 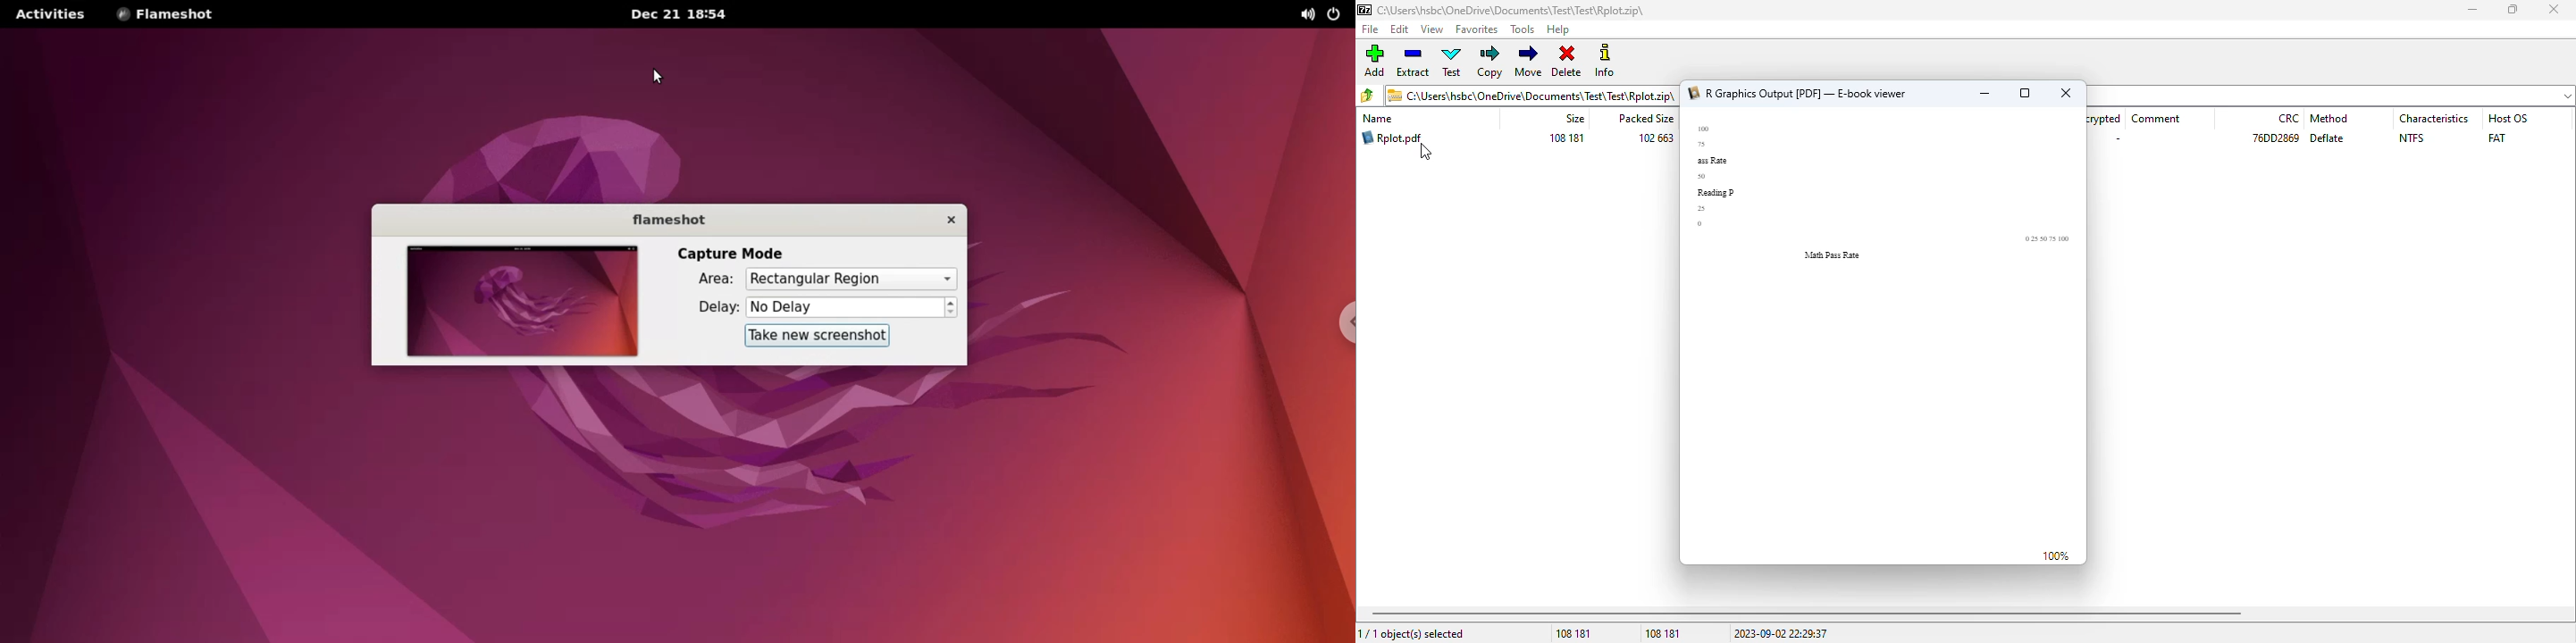 What do you see at coordinates (2328, 118) in the screenshot?
I see `method` at bounding box center [2328, 118].